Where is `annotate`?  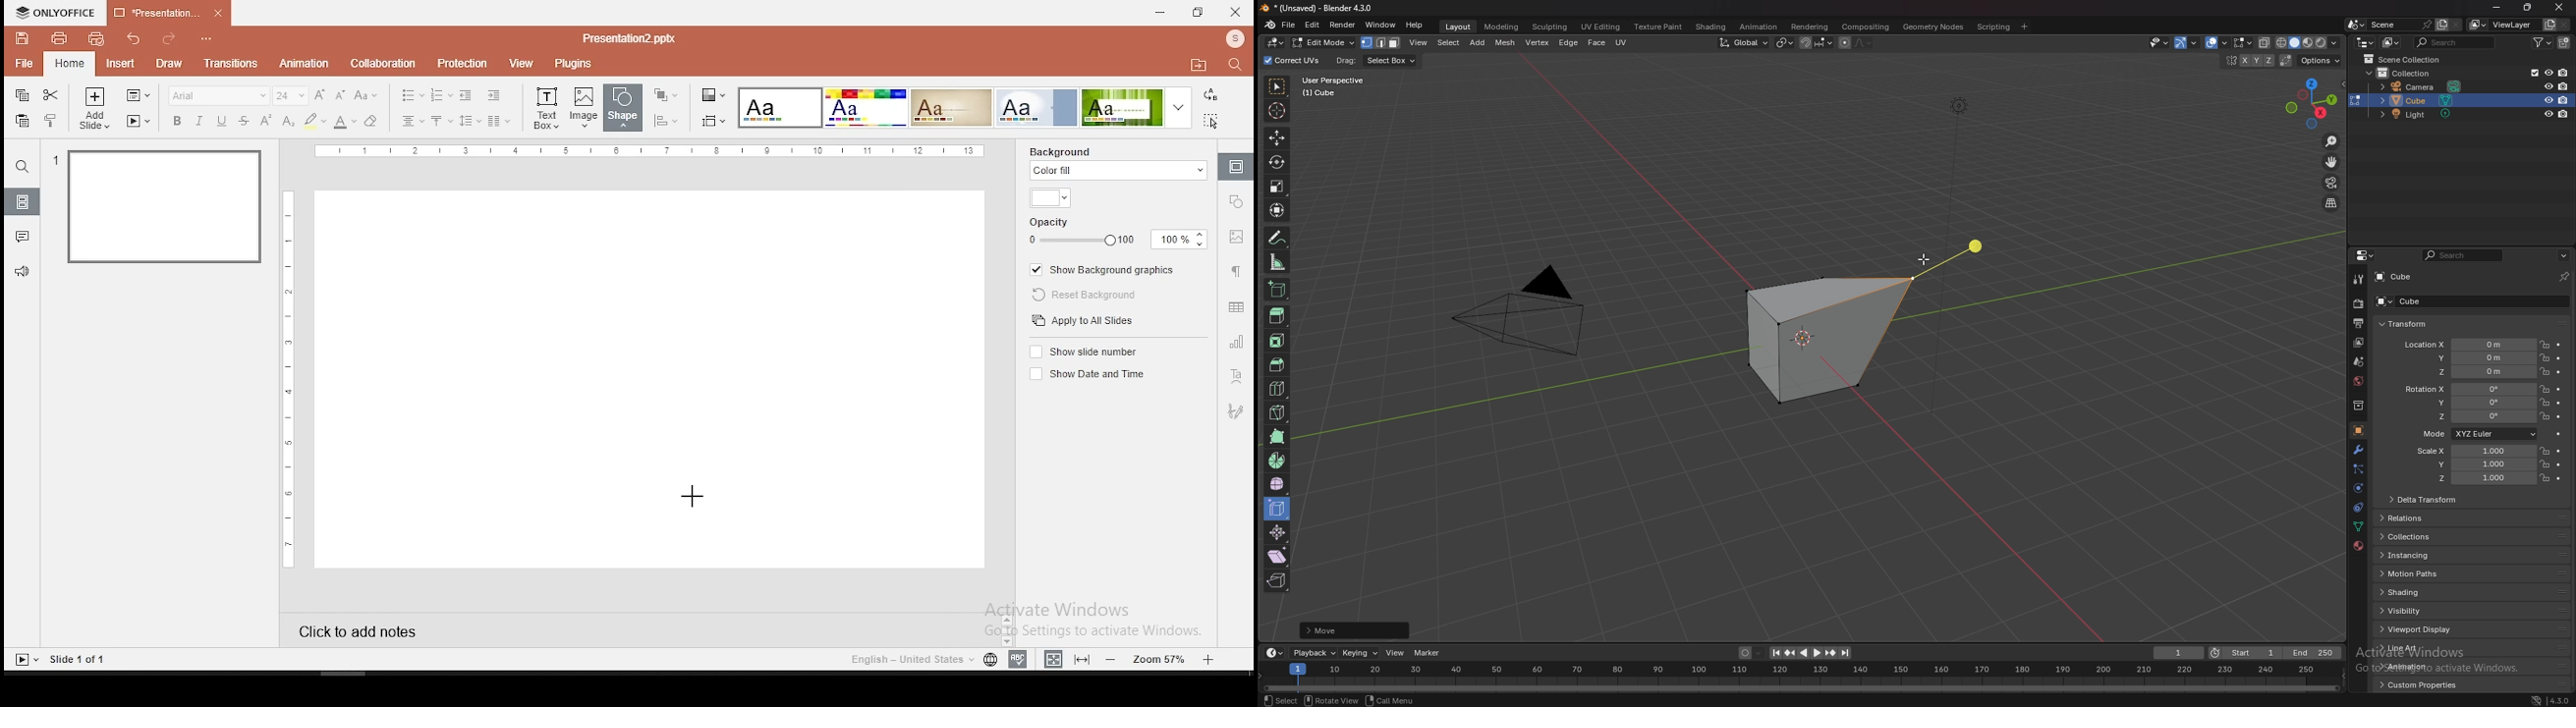 annotate is located at coordinates (1277, 237).